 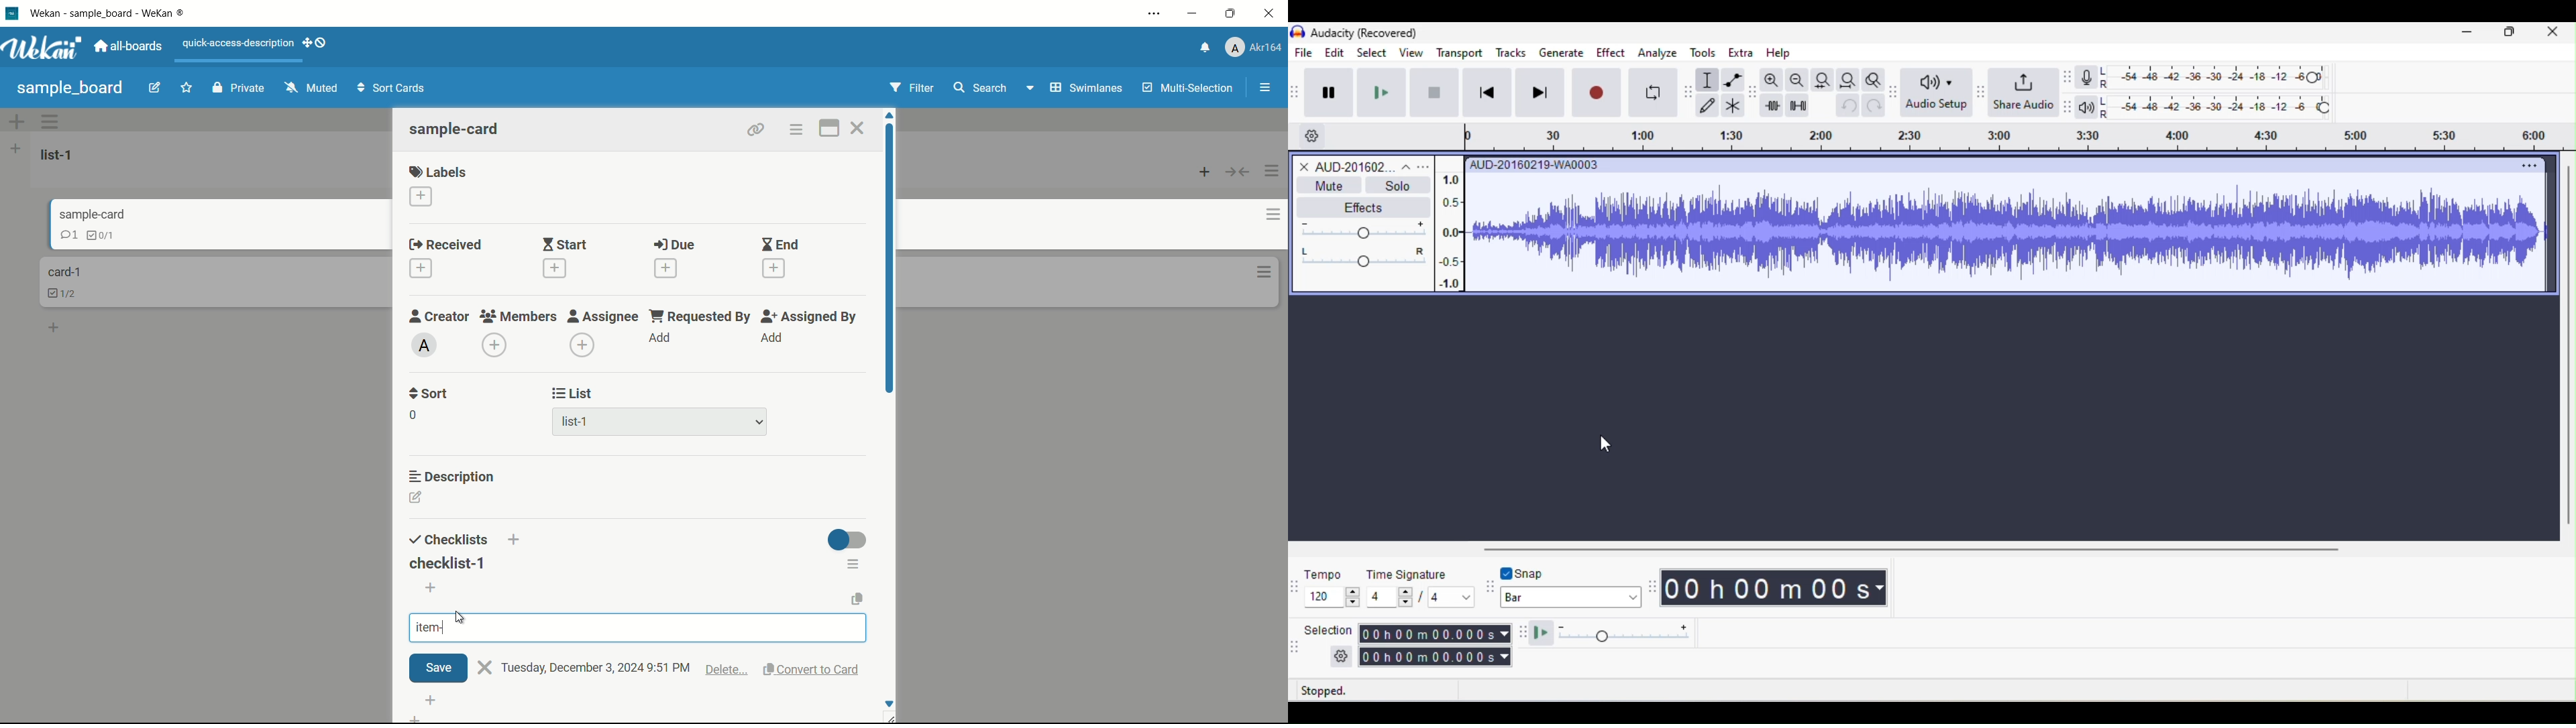 What do you see at coordinates (59, 155) in the screenshot?
I see `list name` at bounding box center [59, 155].